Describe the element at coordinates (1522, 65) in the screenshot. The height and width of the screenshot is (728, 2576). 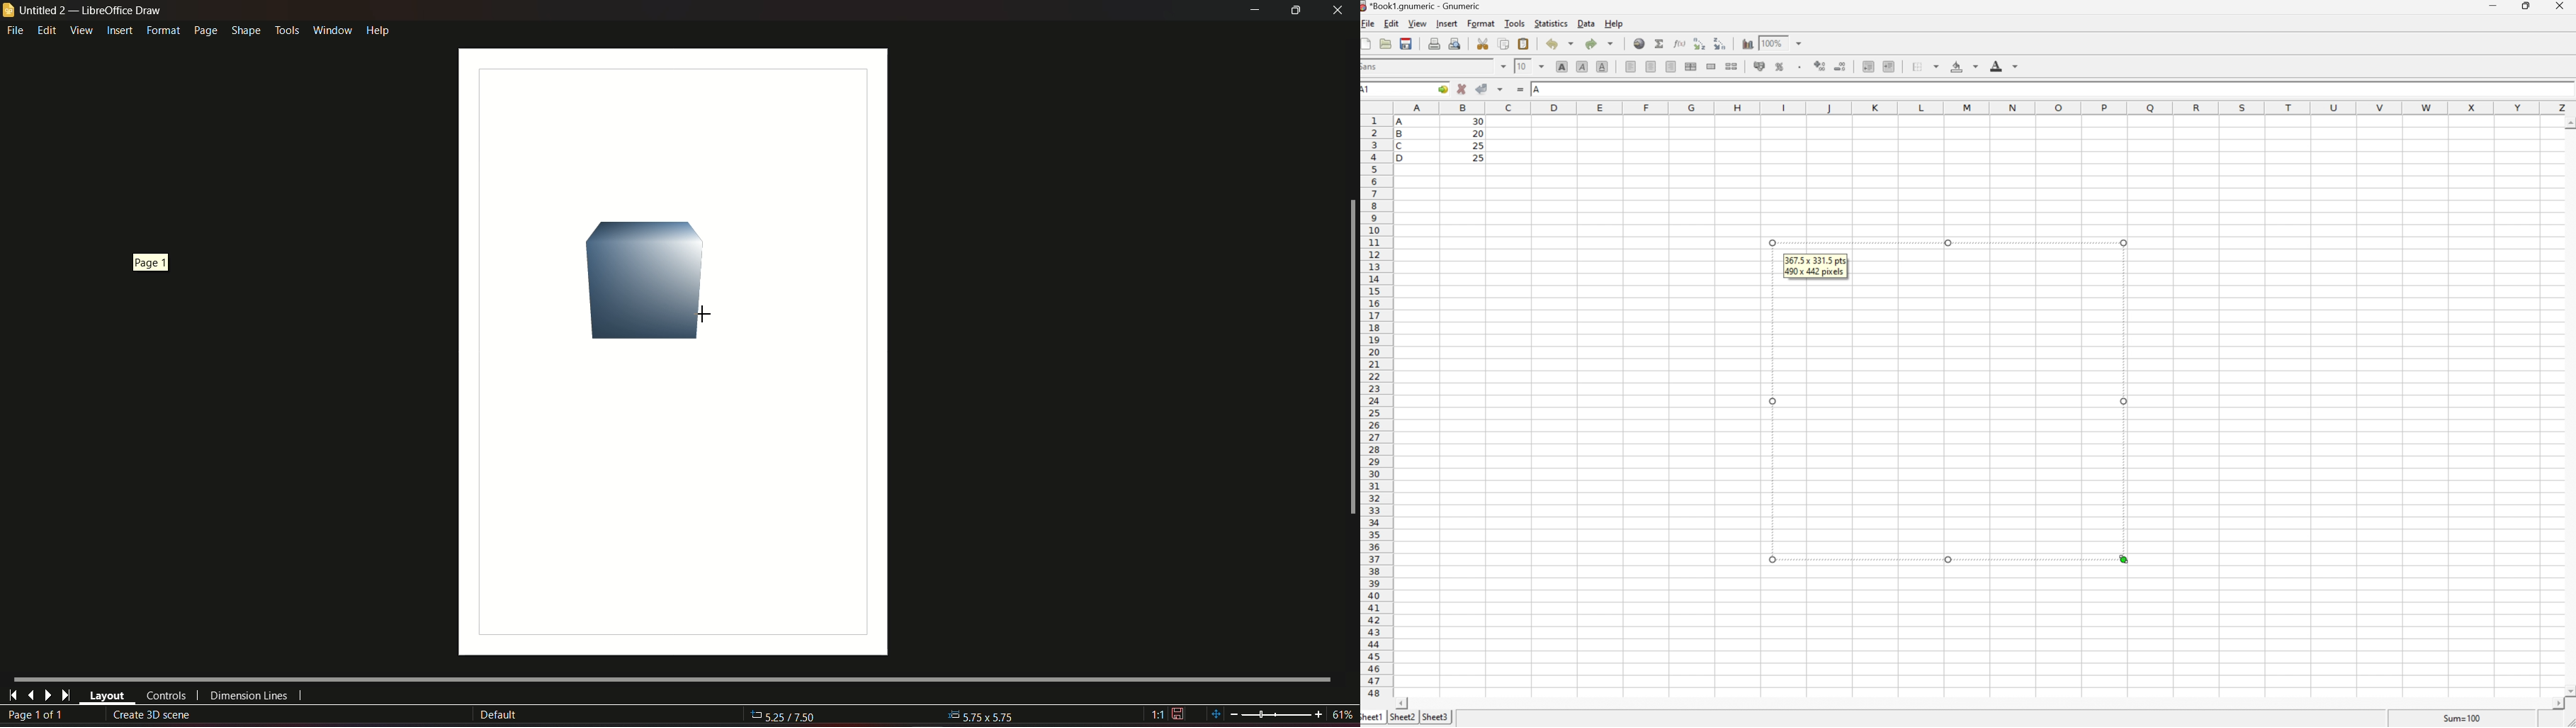
I see `10` at that location.